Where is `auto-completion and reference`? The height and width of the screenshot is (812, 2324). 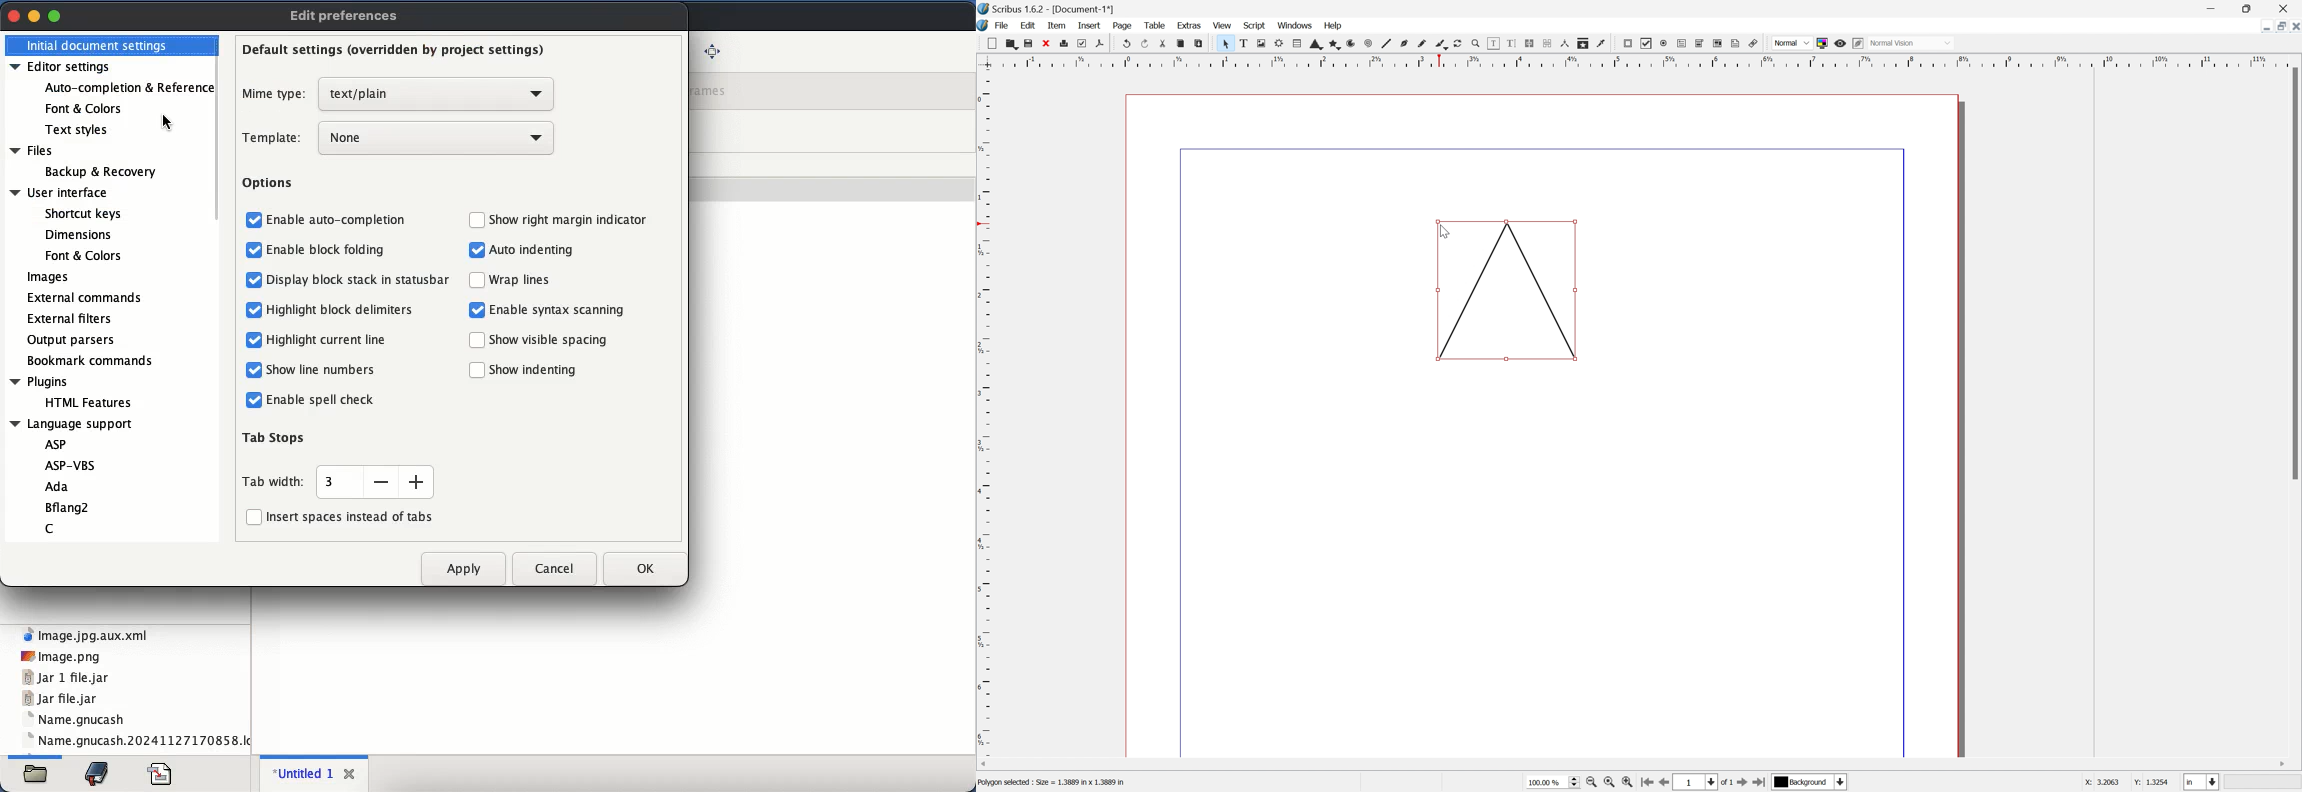
auto-completion and reference is located at coordinates (124, 87).